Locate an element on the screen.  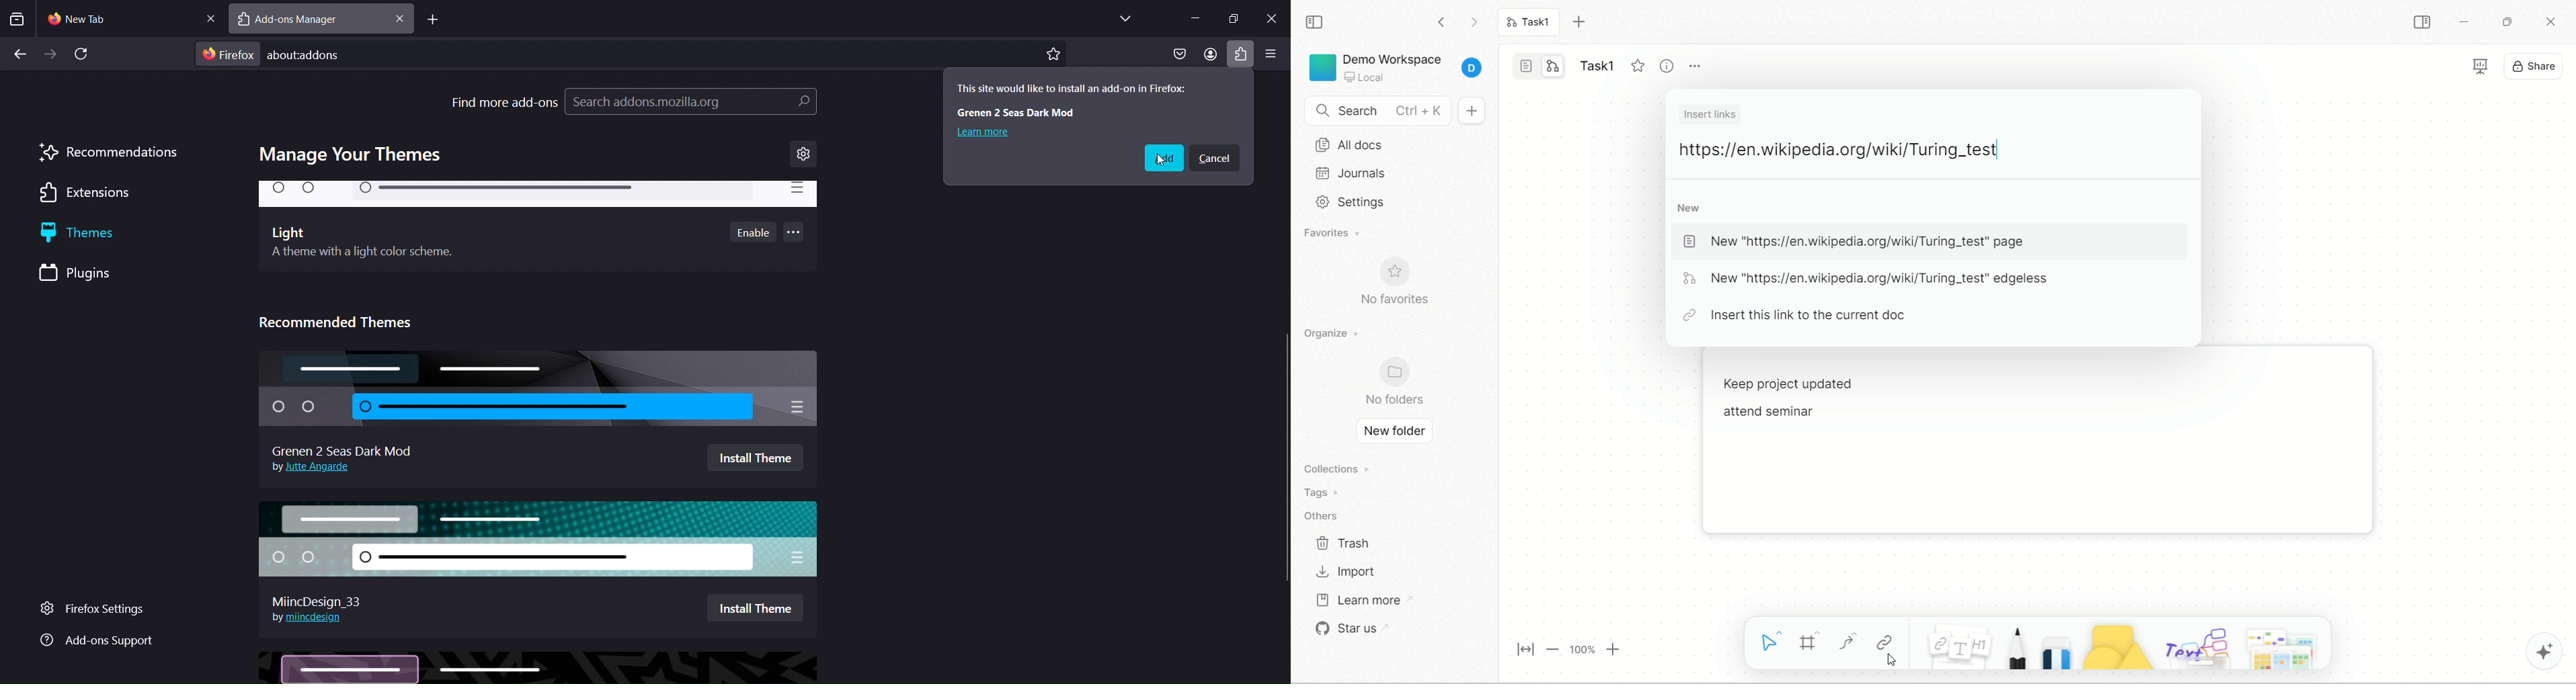
learn more is located at coordinates (1373, 600).